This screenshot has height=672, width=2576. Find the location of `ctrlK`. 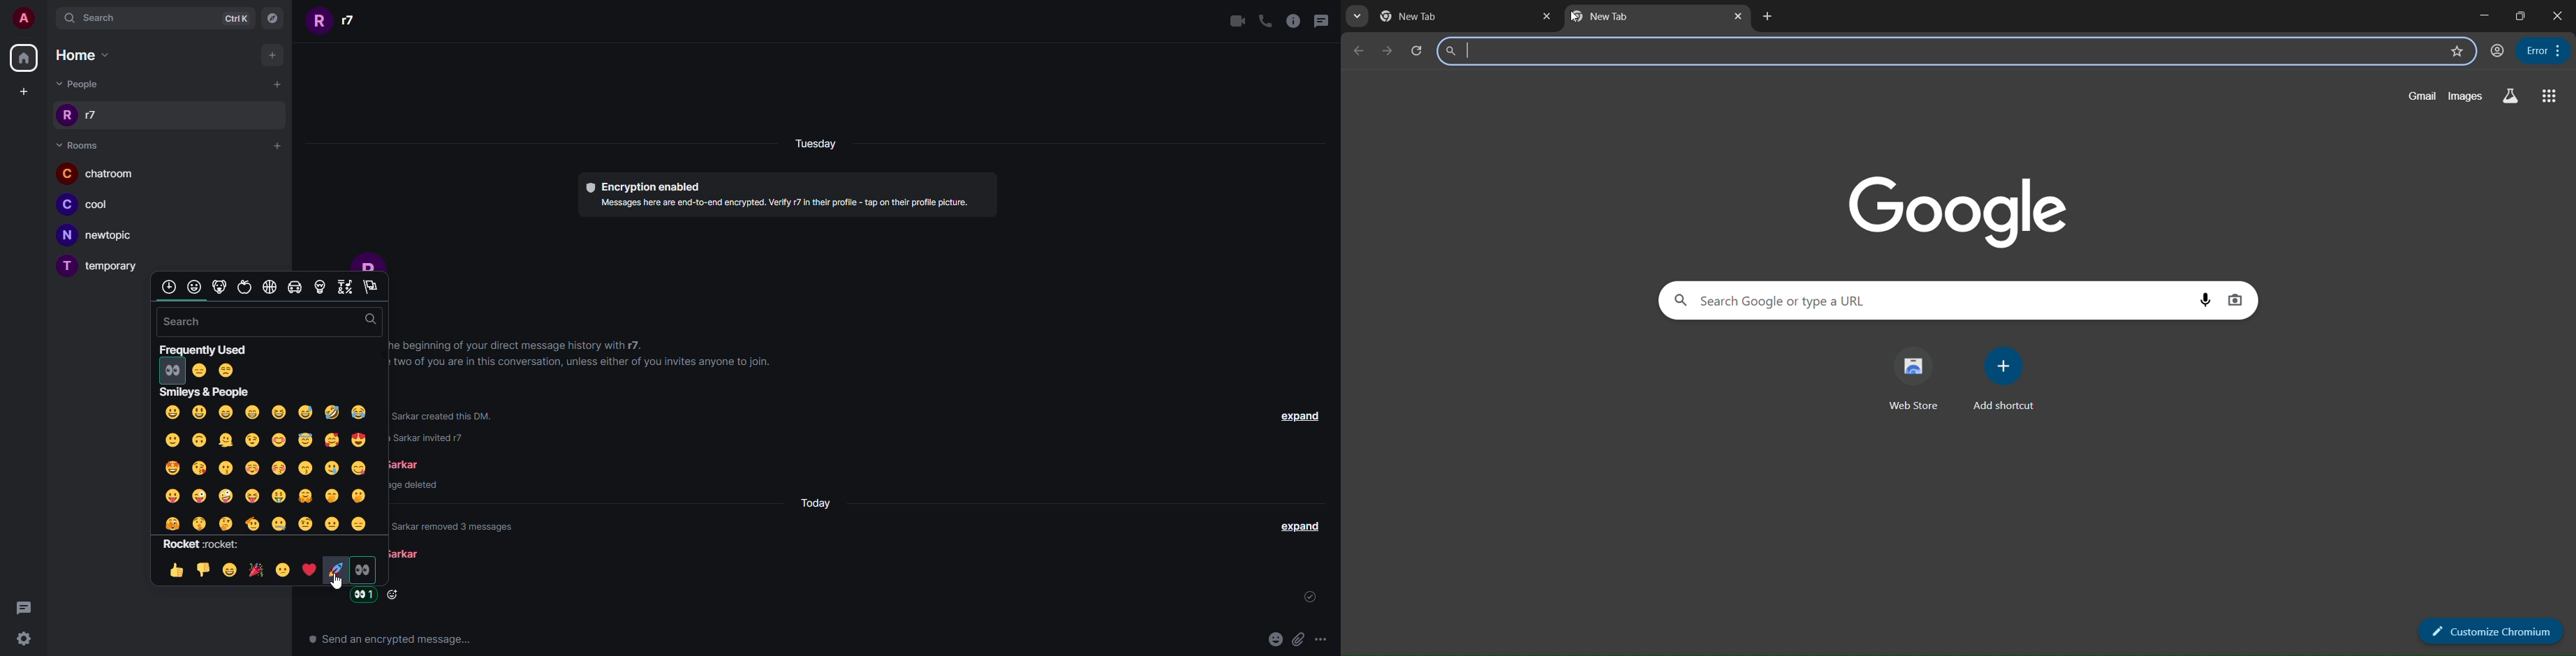

ctrlK is located at coordinates (239, 18).